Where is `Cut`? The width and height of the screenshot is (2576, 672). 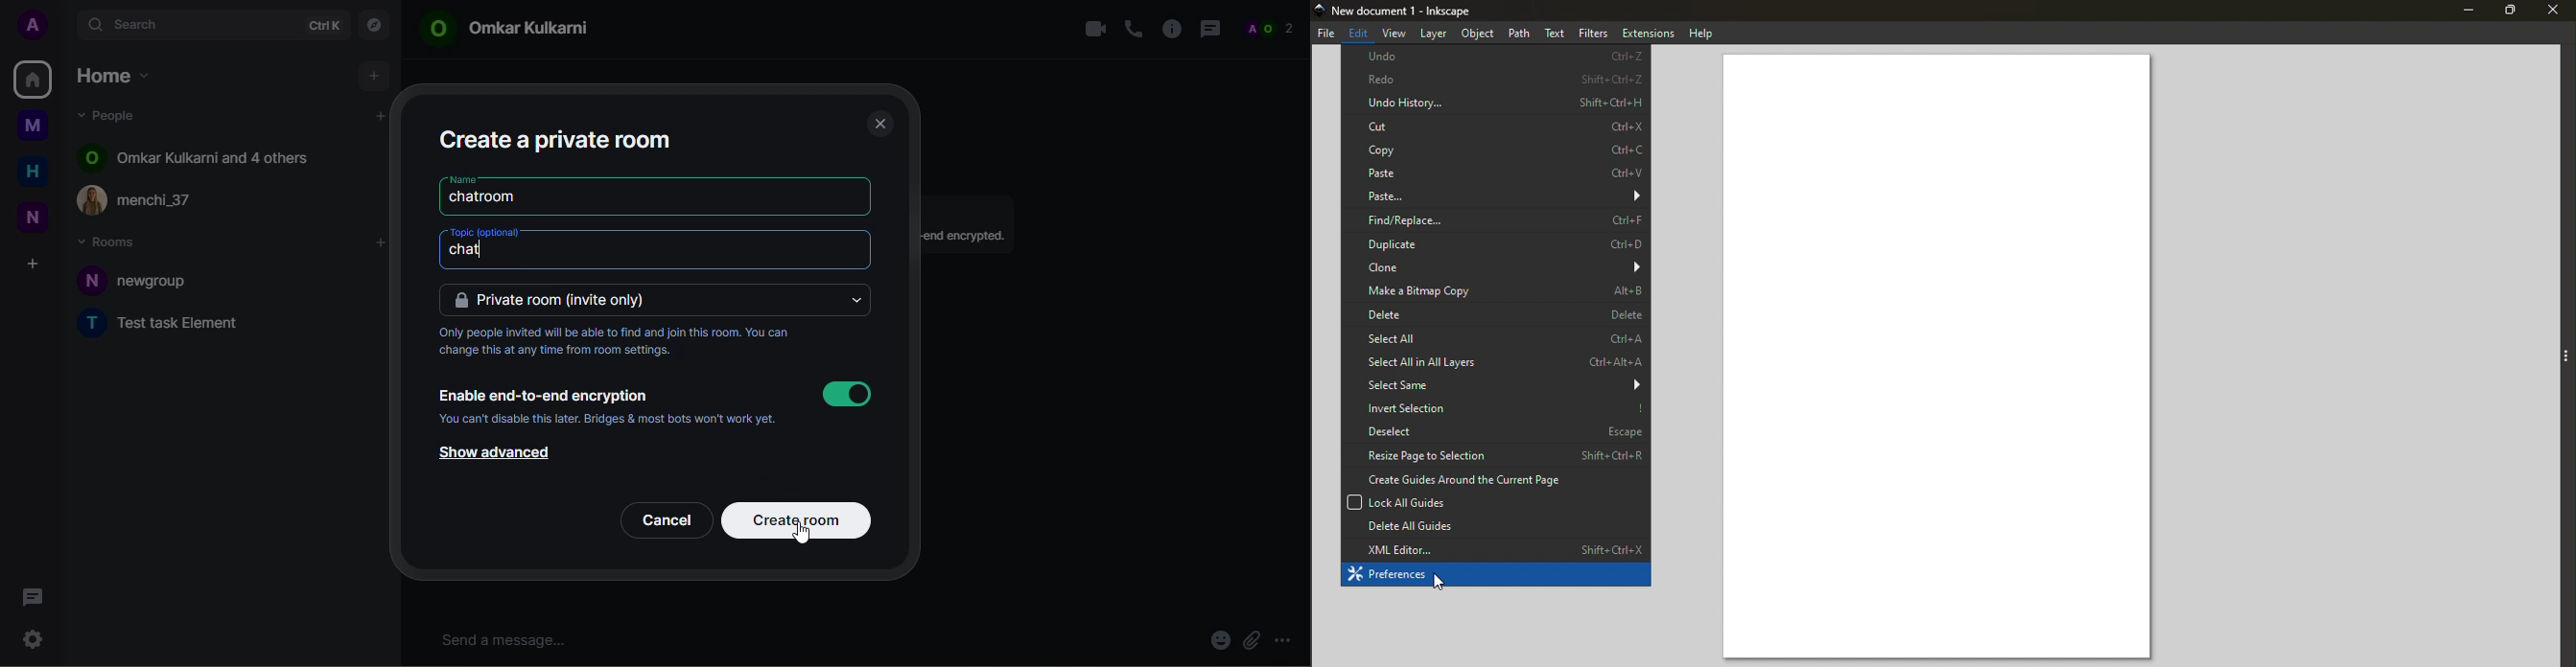
Cut is located at coordinates (1495, 125).